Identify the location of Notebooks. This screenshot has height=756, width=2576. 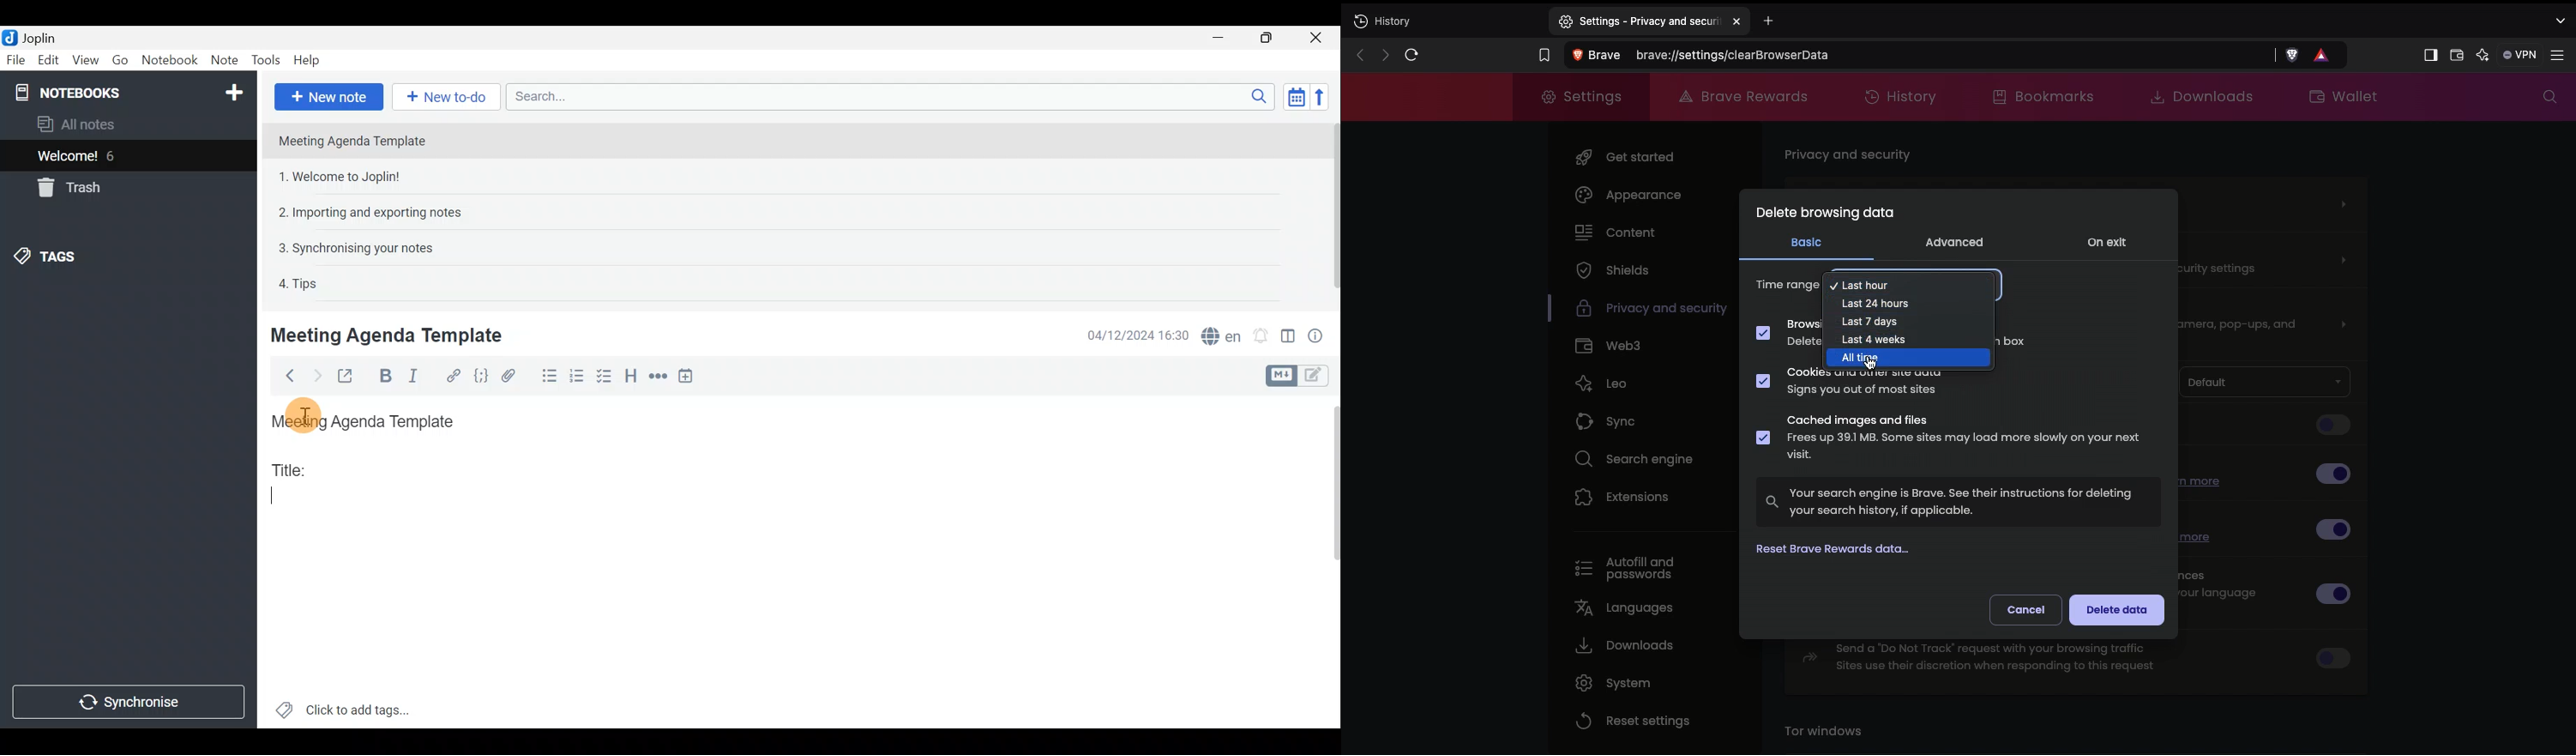
(131, 92).